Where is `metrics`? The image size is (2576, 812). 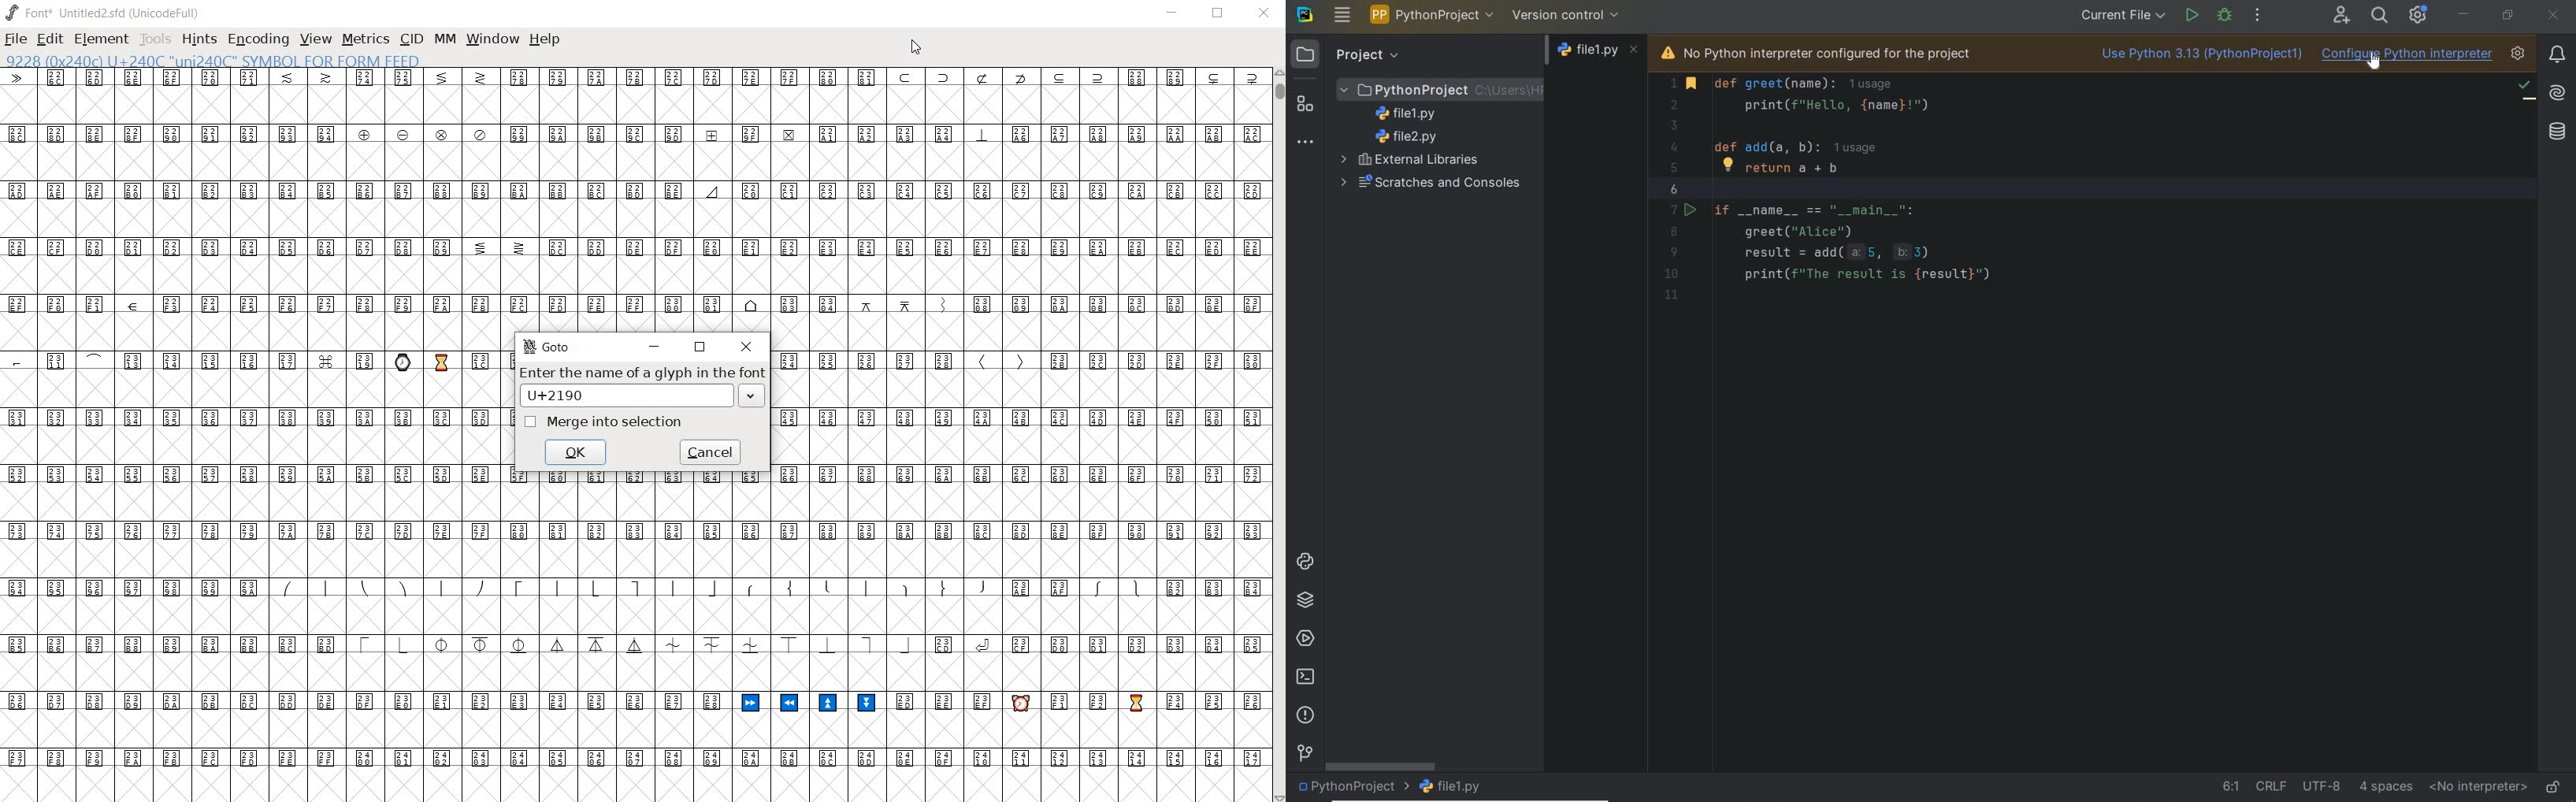
metrics is located at coordinates (365, 40).